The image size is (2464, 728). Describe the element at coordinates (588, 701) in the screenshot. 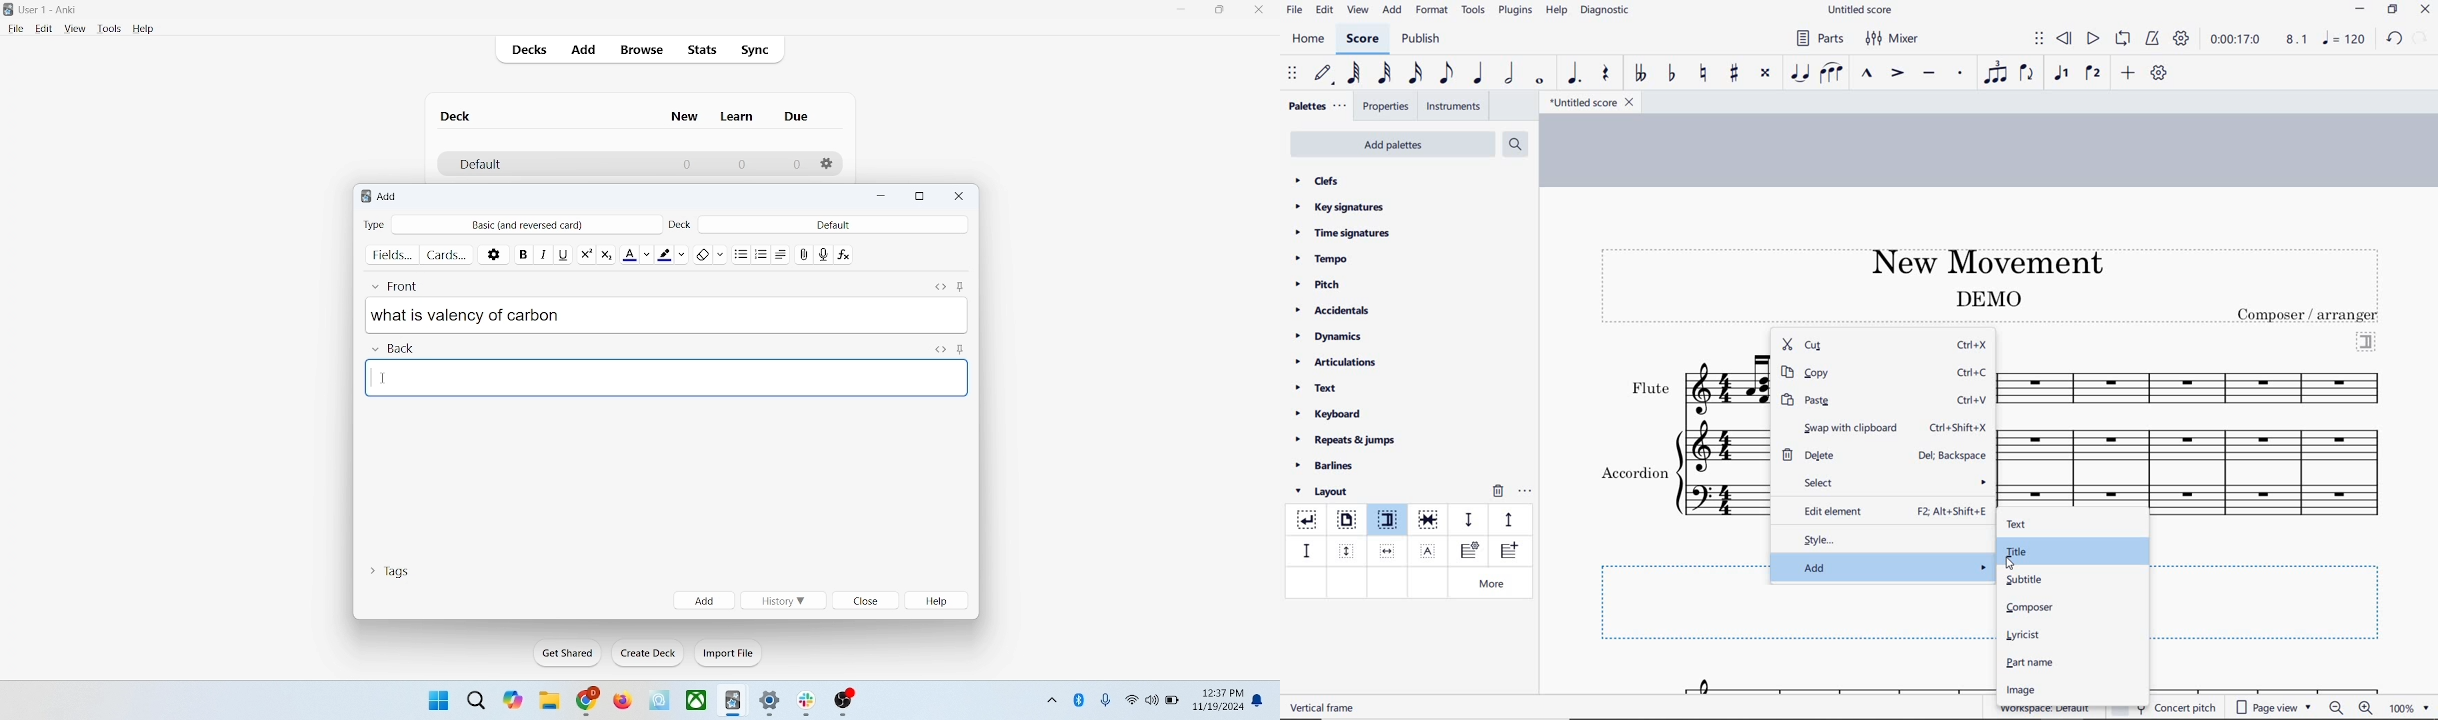

I see `chrome` at that location.